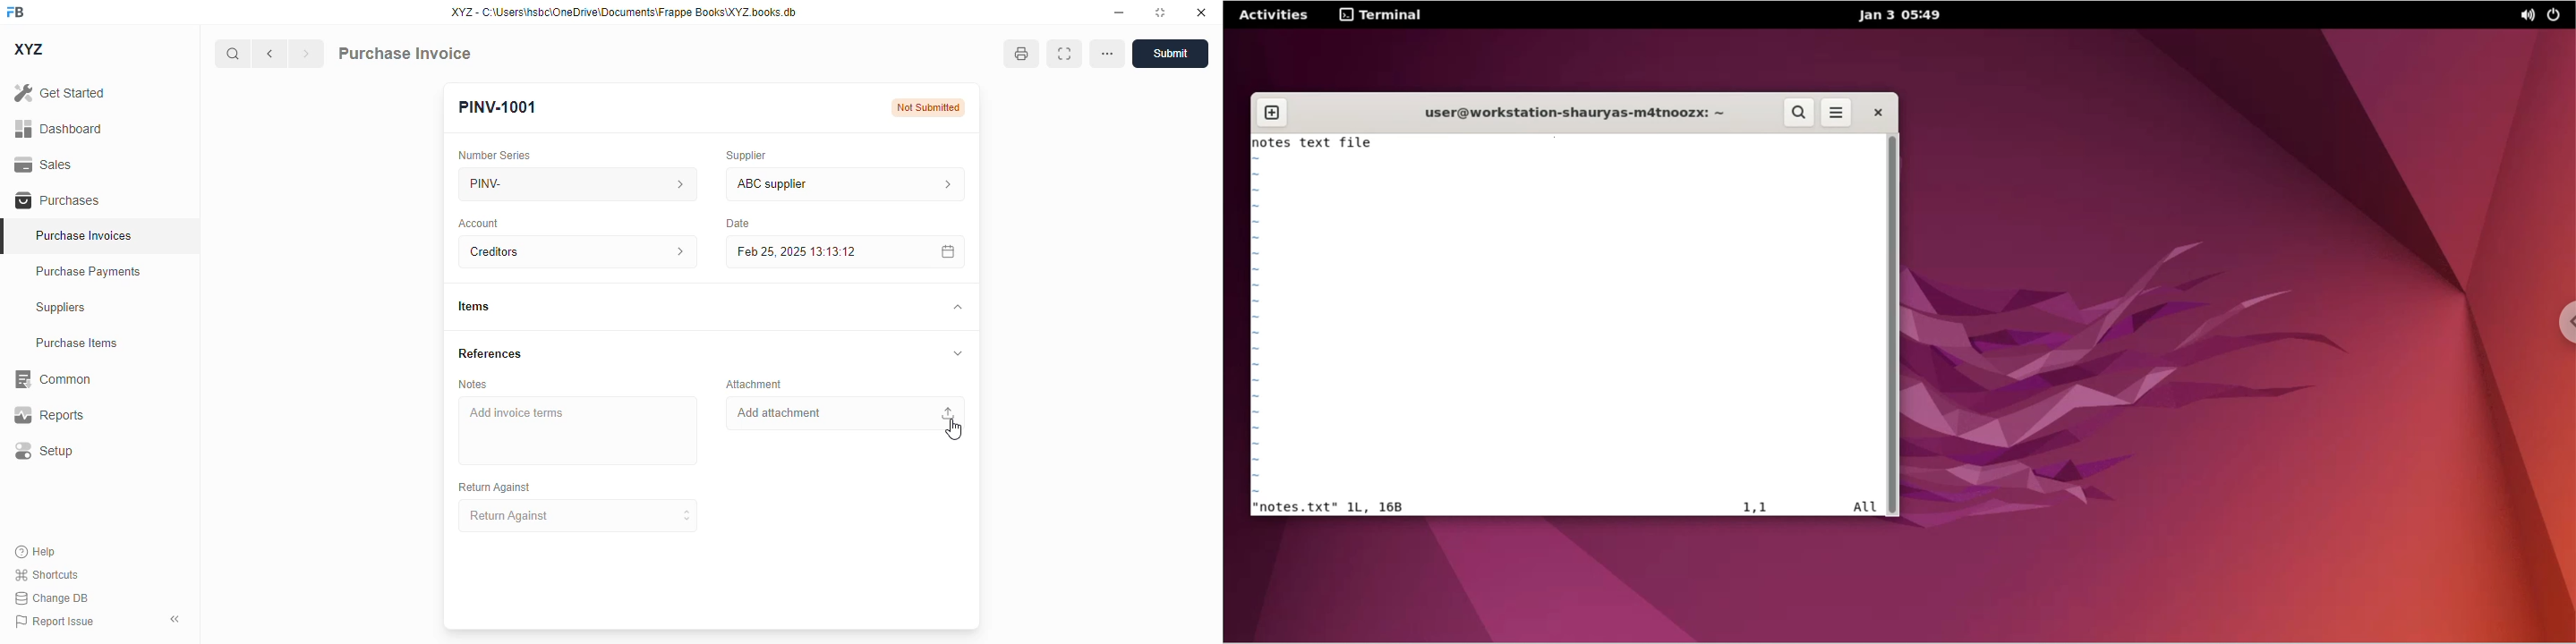 This screenshot has width=2576, height=644. What do you see at coordinates (473, 384) in the screenshot?
I see `notes` at bounding box center [473, 384].